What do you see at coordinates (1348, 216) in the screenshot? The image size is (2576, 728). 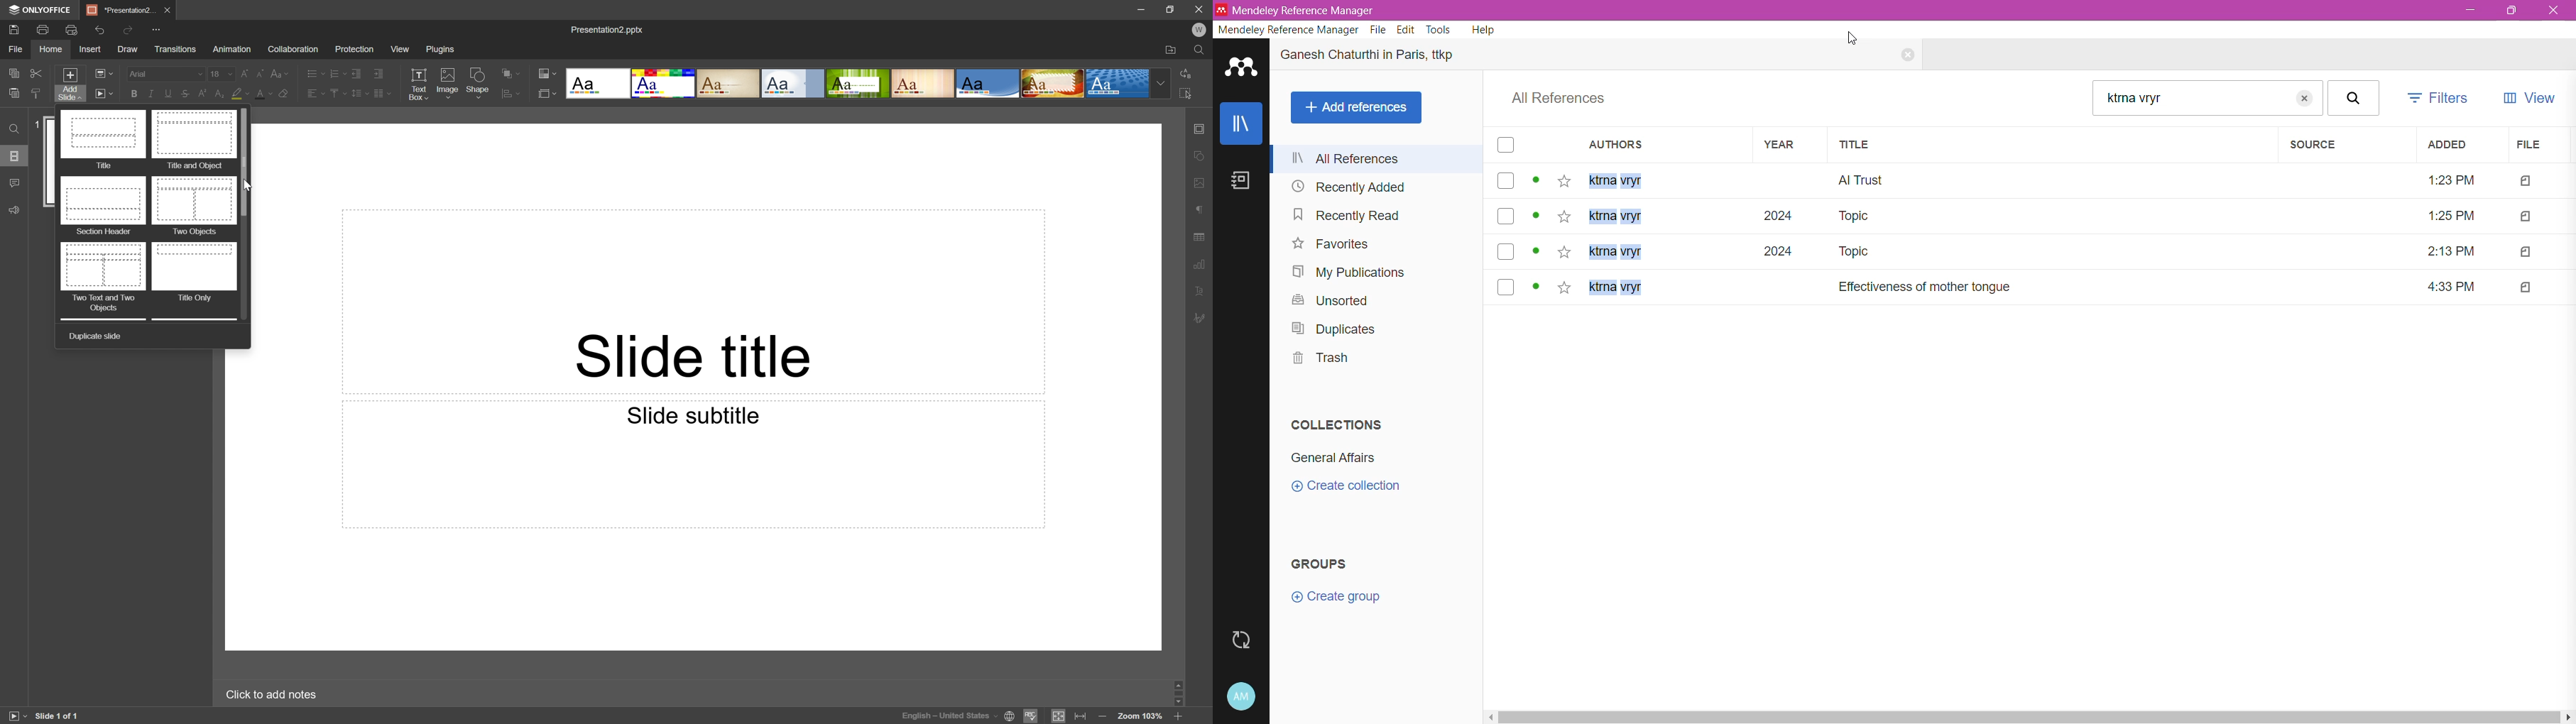 I see `Recently Read` at bounding box center [1348, 216].